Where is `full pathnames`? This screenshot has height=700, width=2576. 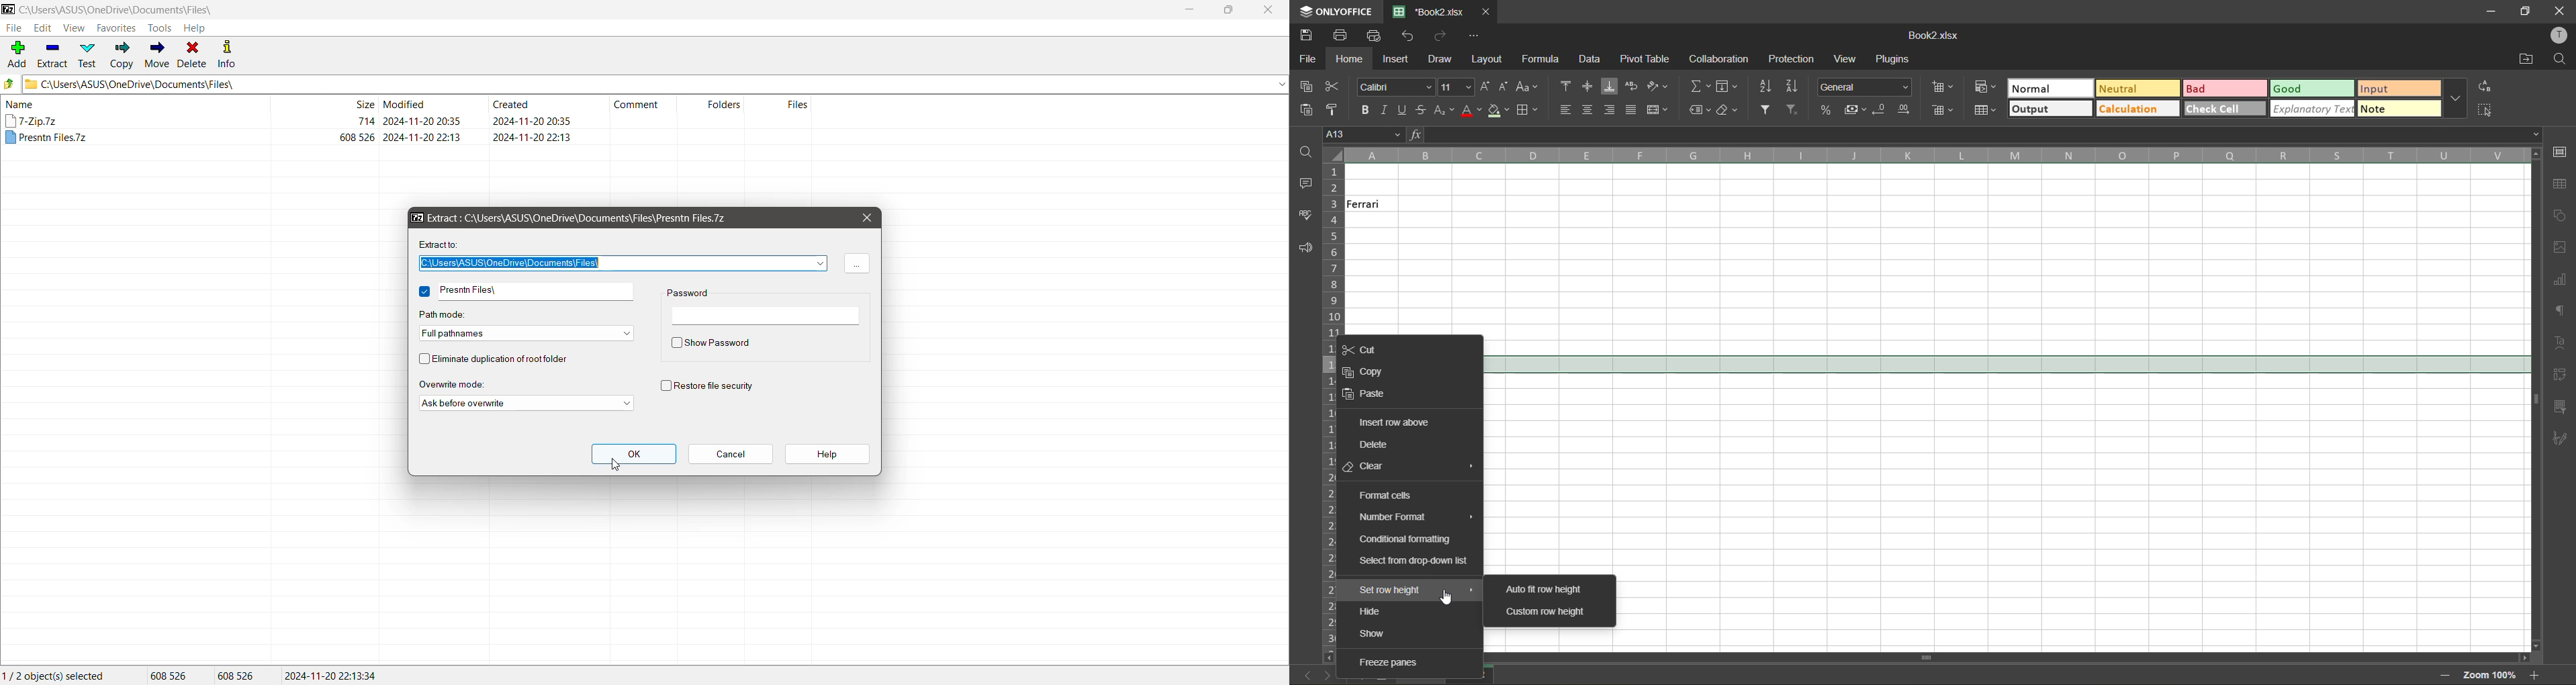 full pathnames is located at coordinates (526, 334).